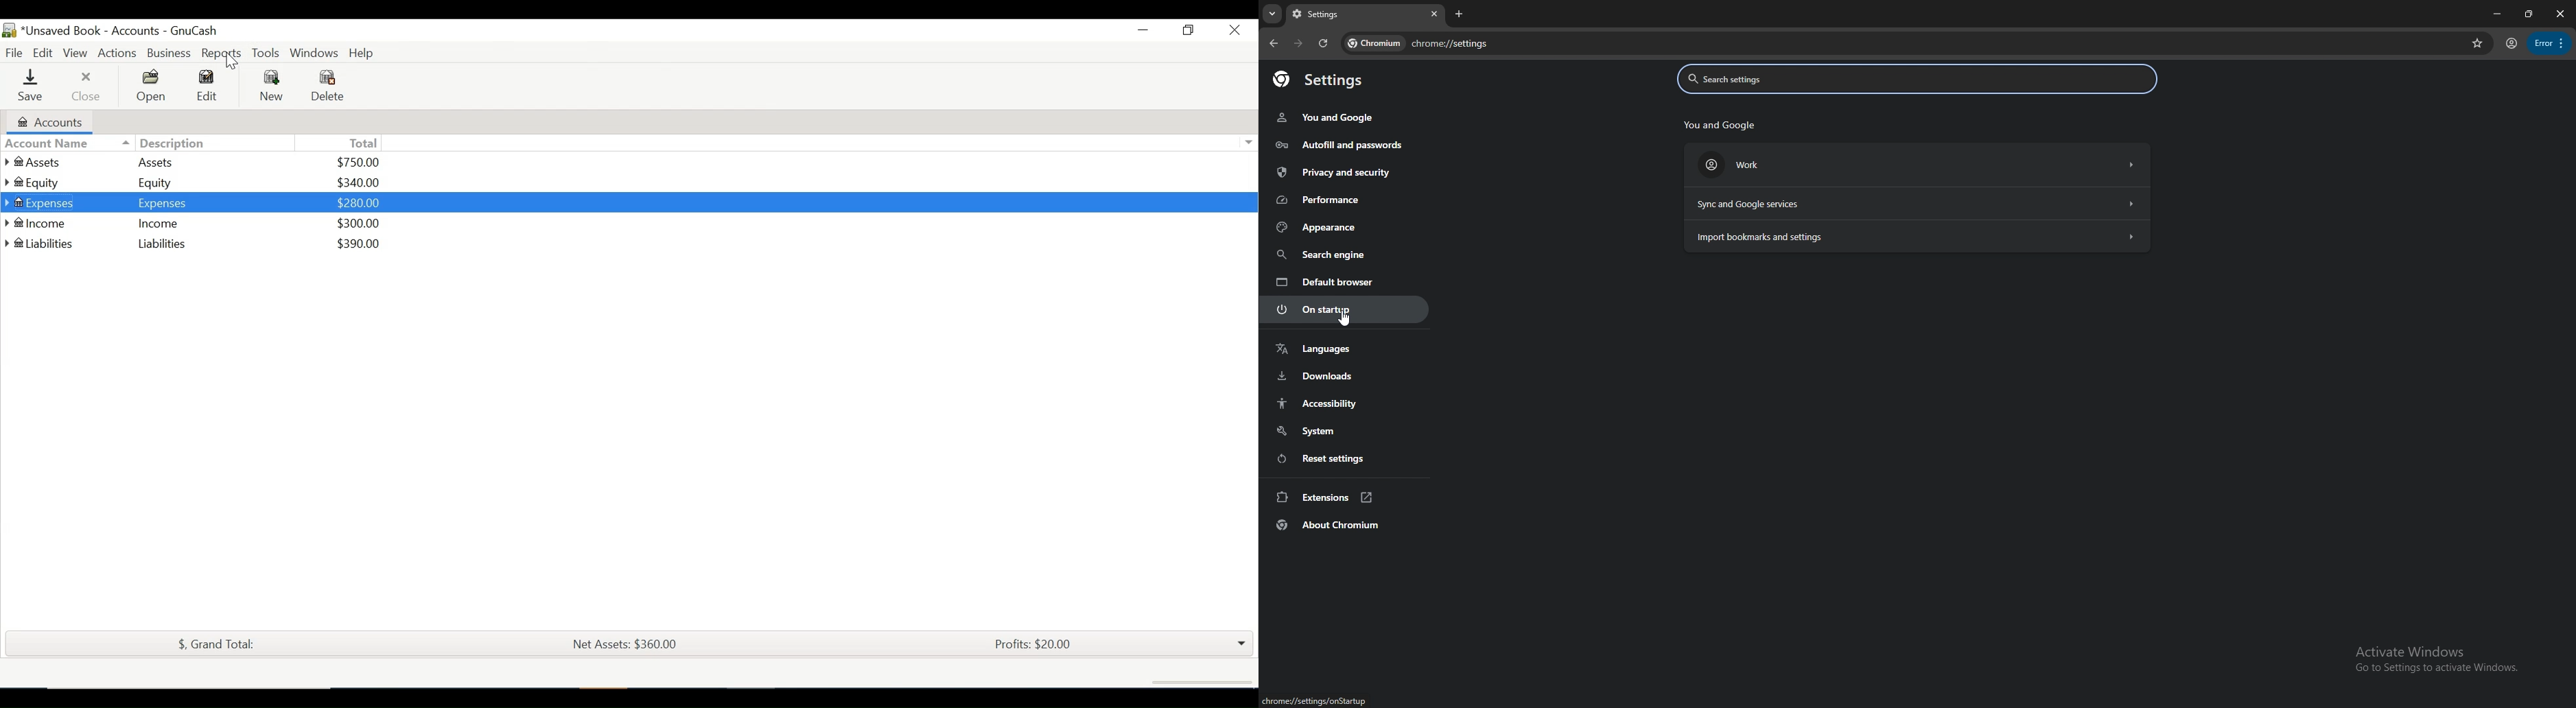 The height and width of the screenshot is (728, 2576). What do you see at coordinates (220, 52) in the screenshot?
I see `Reports` at bounding box center [220, 52].